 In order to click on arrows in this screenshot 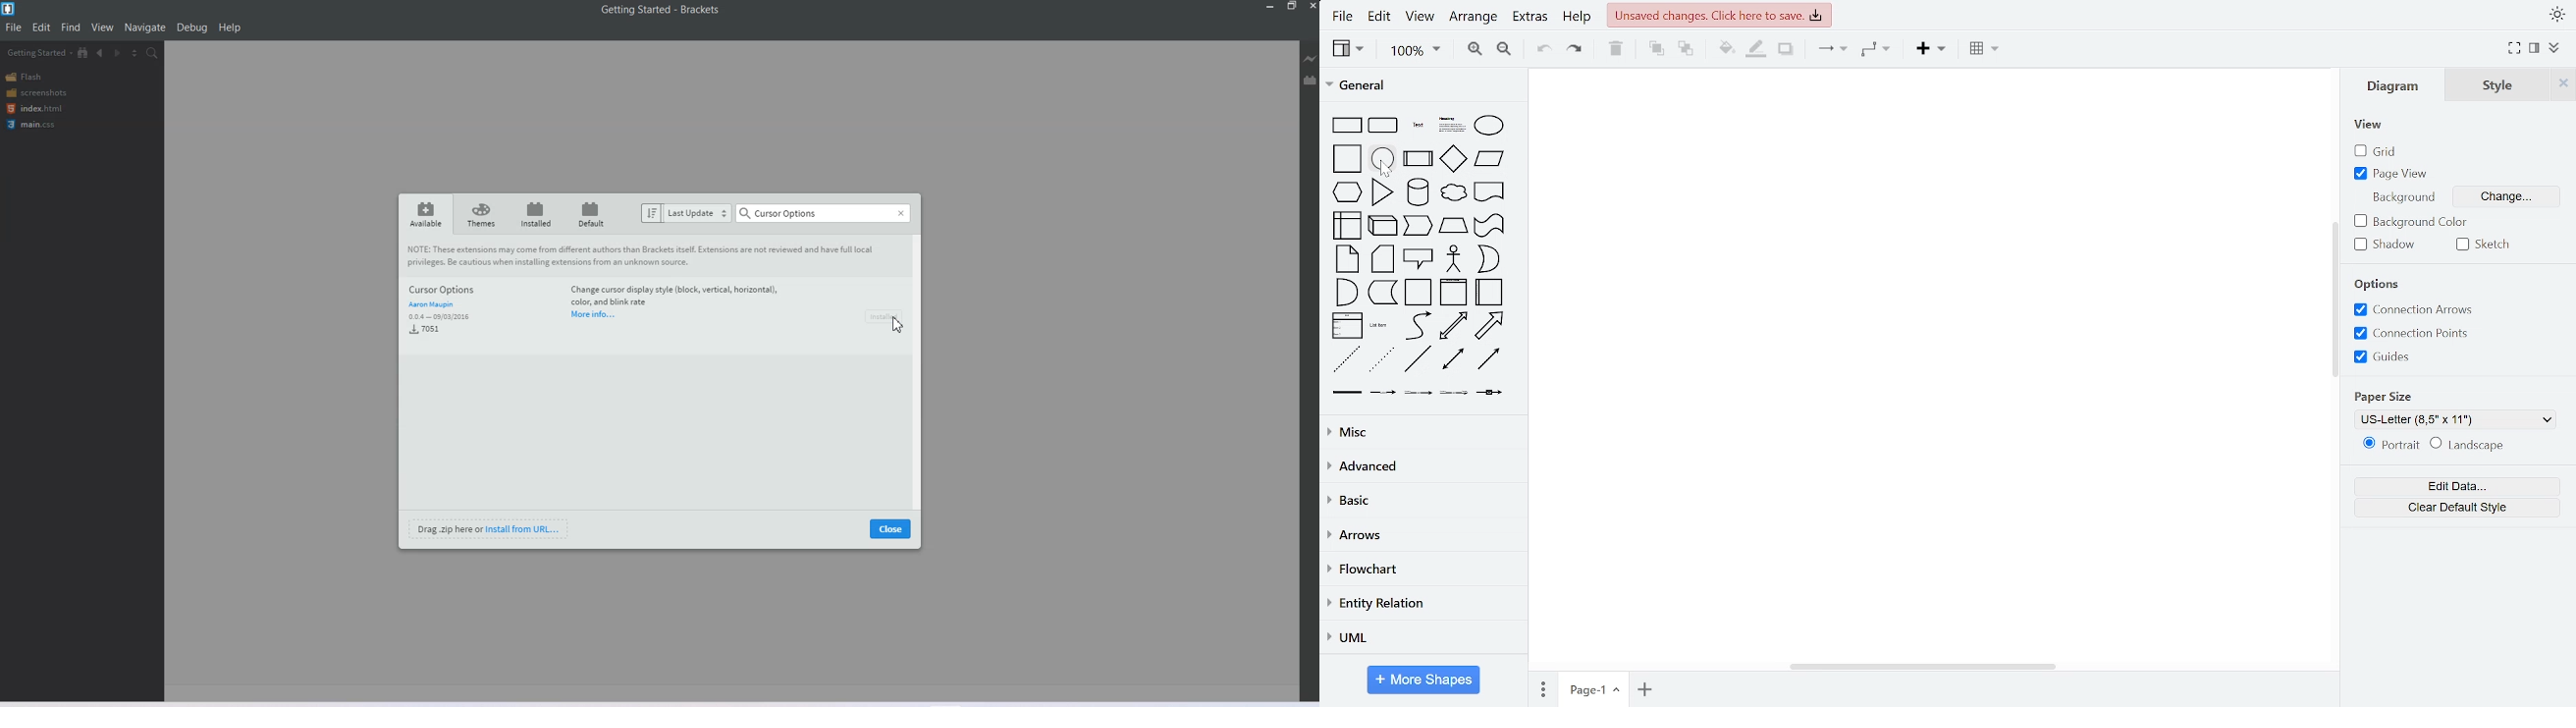, I will do `click(1422, 534)`.